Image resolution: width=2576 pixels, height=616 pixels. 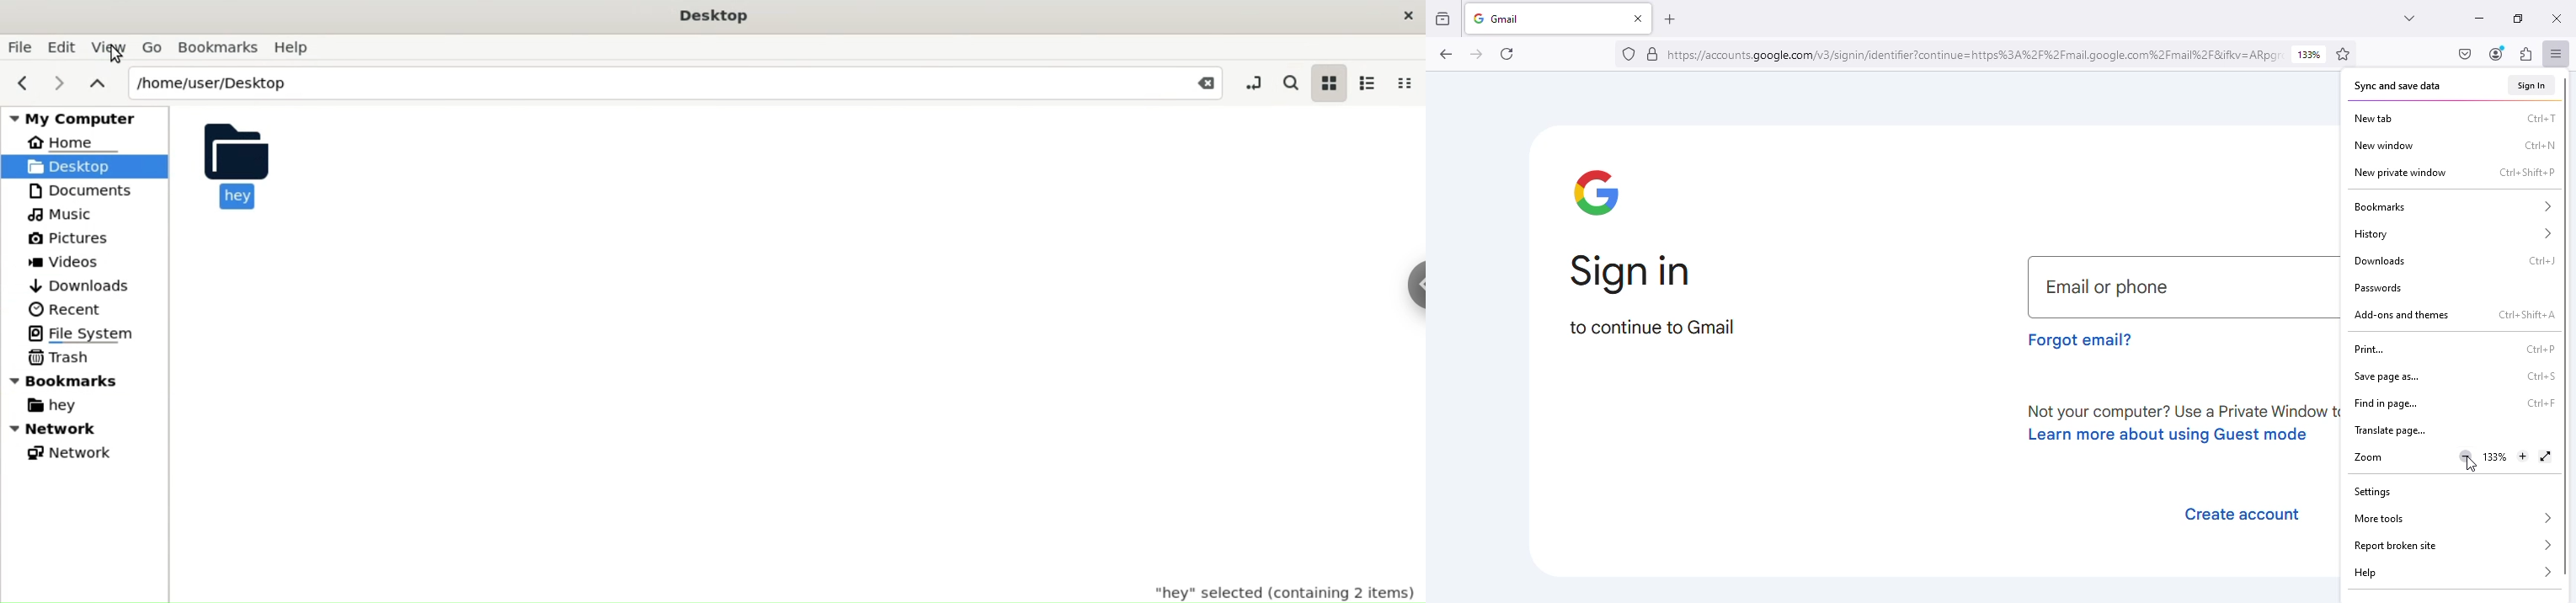 I want to click on close tab, so click(x=1640, y=18).